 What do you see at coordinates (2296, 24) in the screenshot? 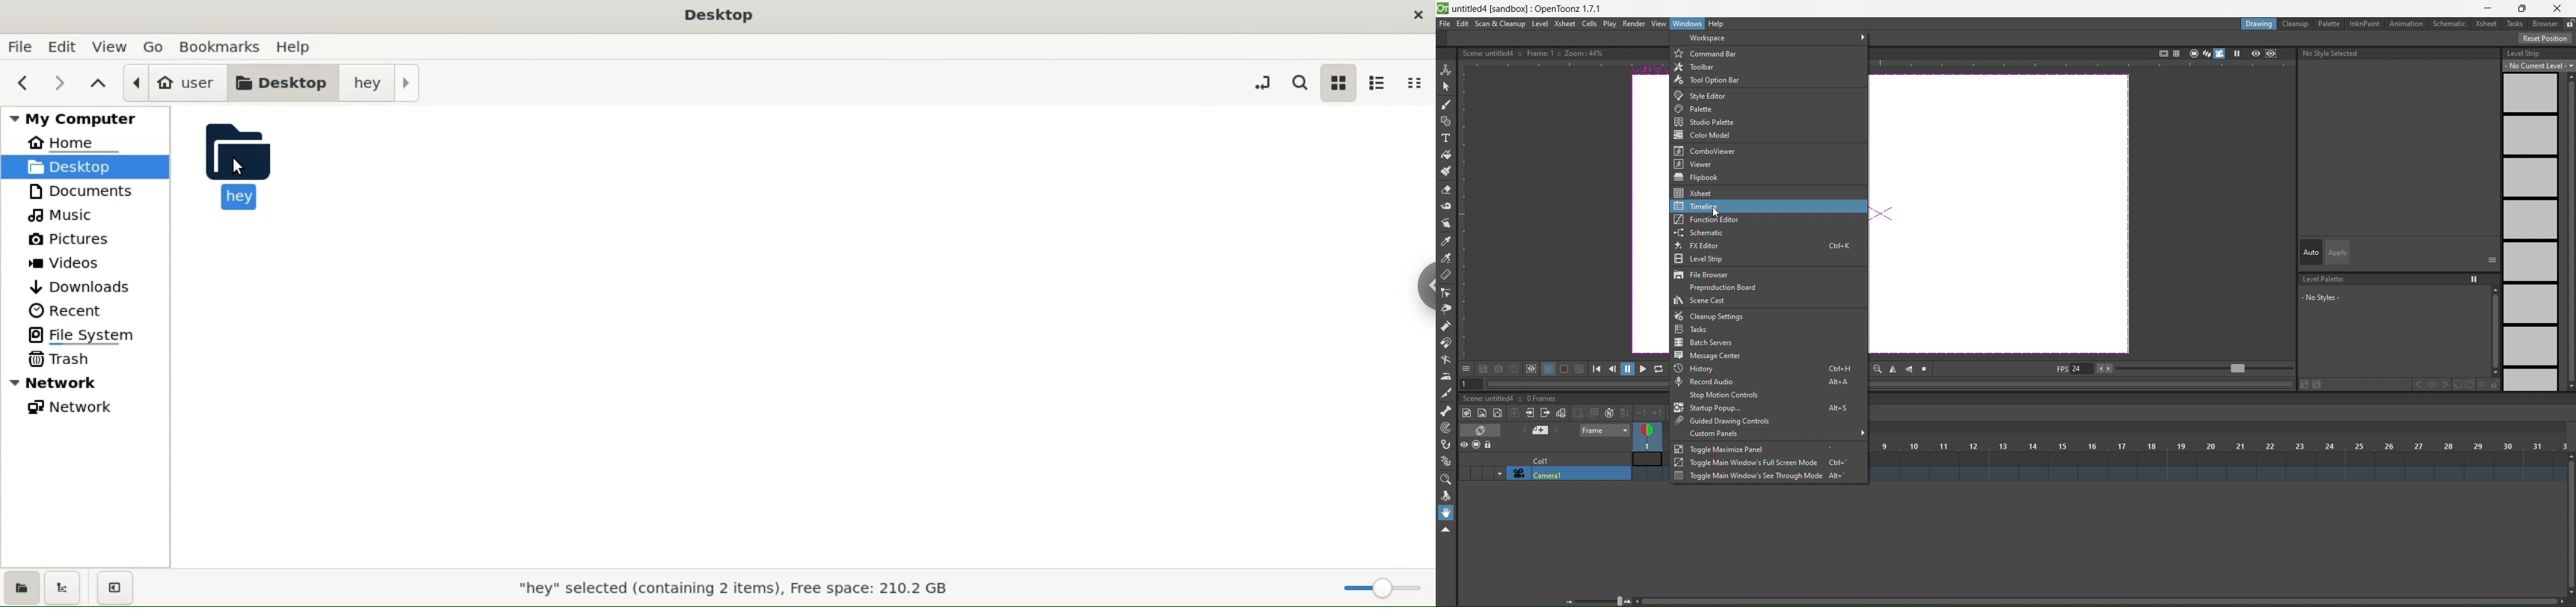
I see `cleanup` at bounding box center [2296, 24].